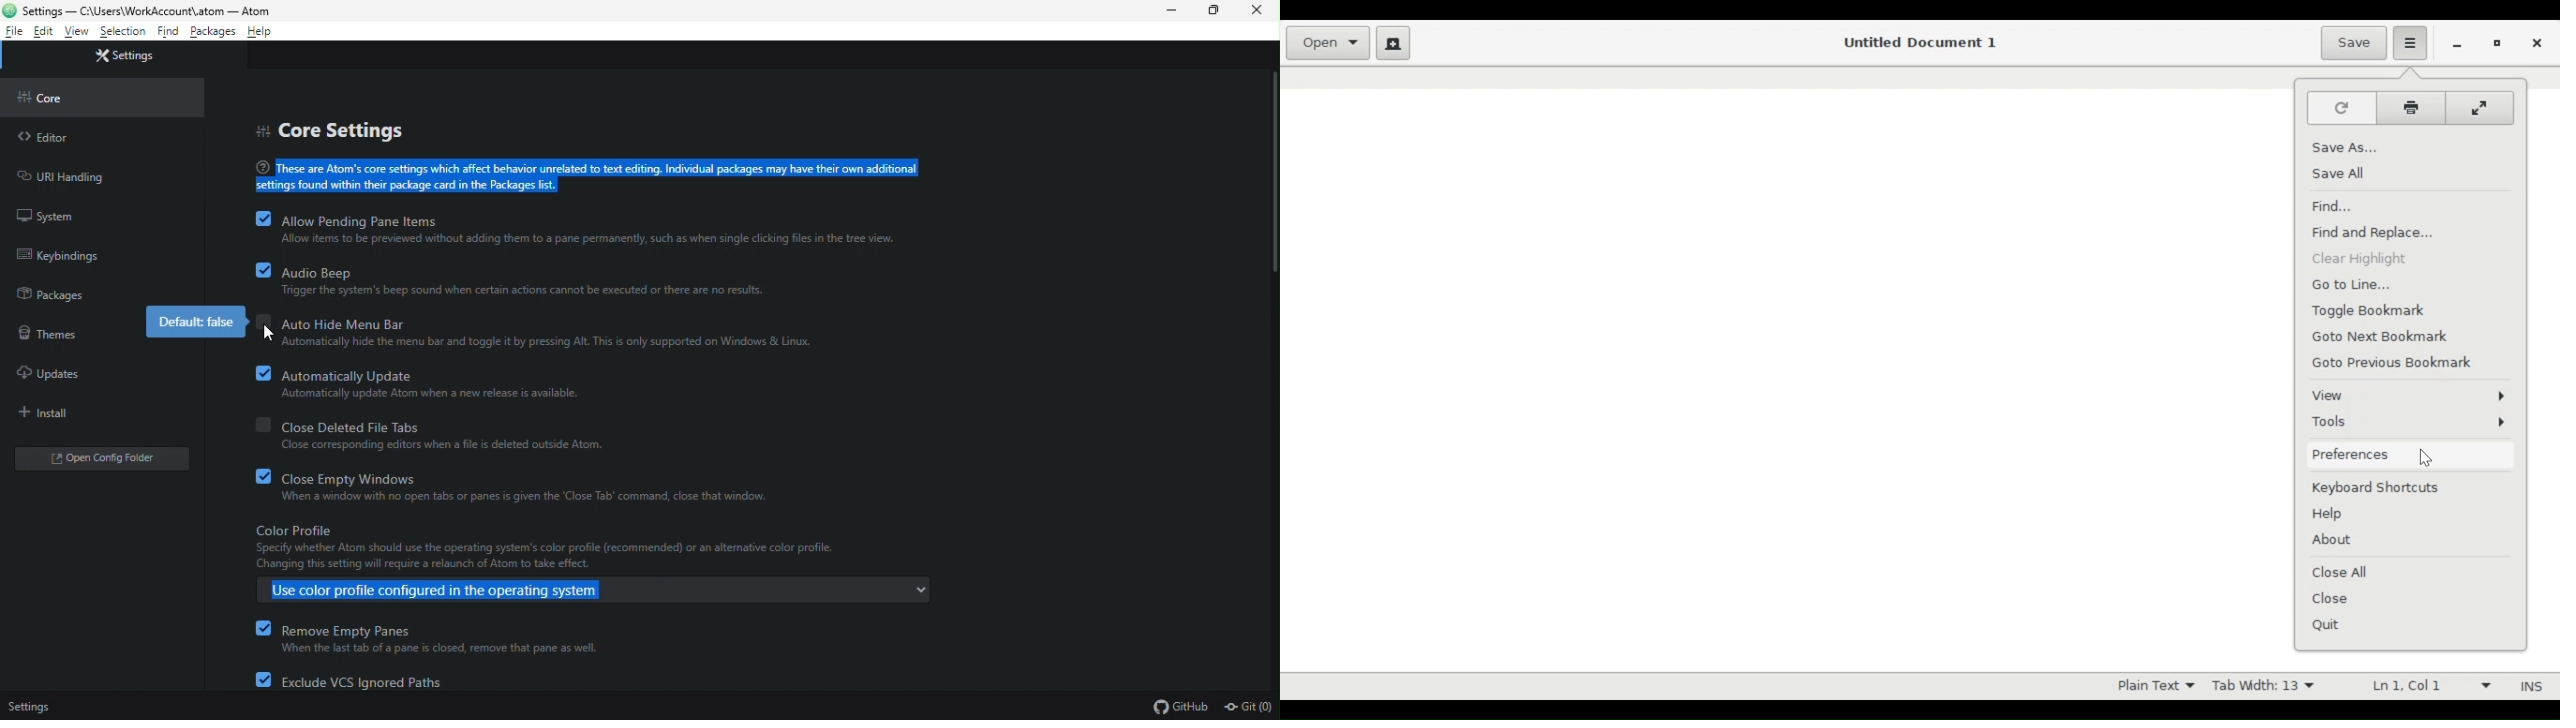 The image size is (2576, 728). Describe the element at coordinates (2343, 571) in the screenshot. I see `Close all` at that location.